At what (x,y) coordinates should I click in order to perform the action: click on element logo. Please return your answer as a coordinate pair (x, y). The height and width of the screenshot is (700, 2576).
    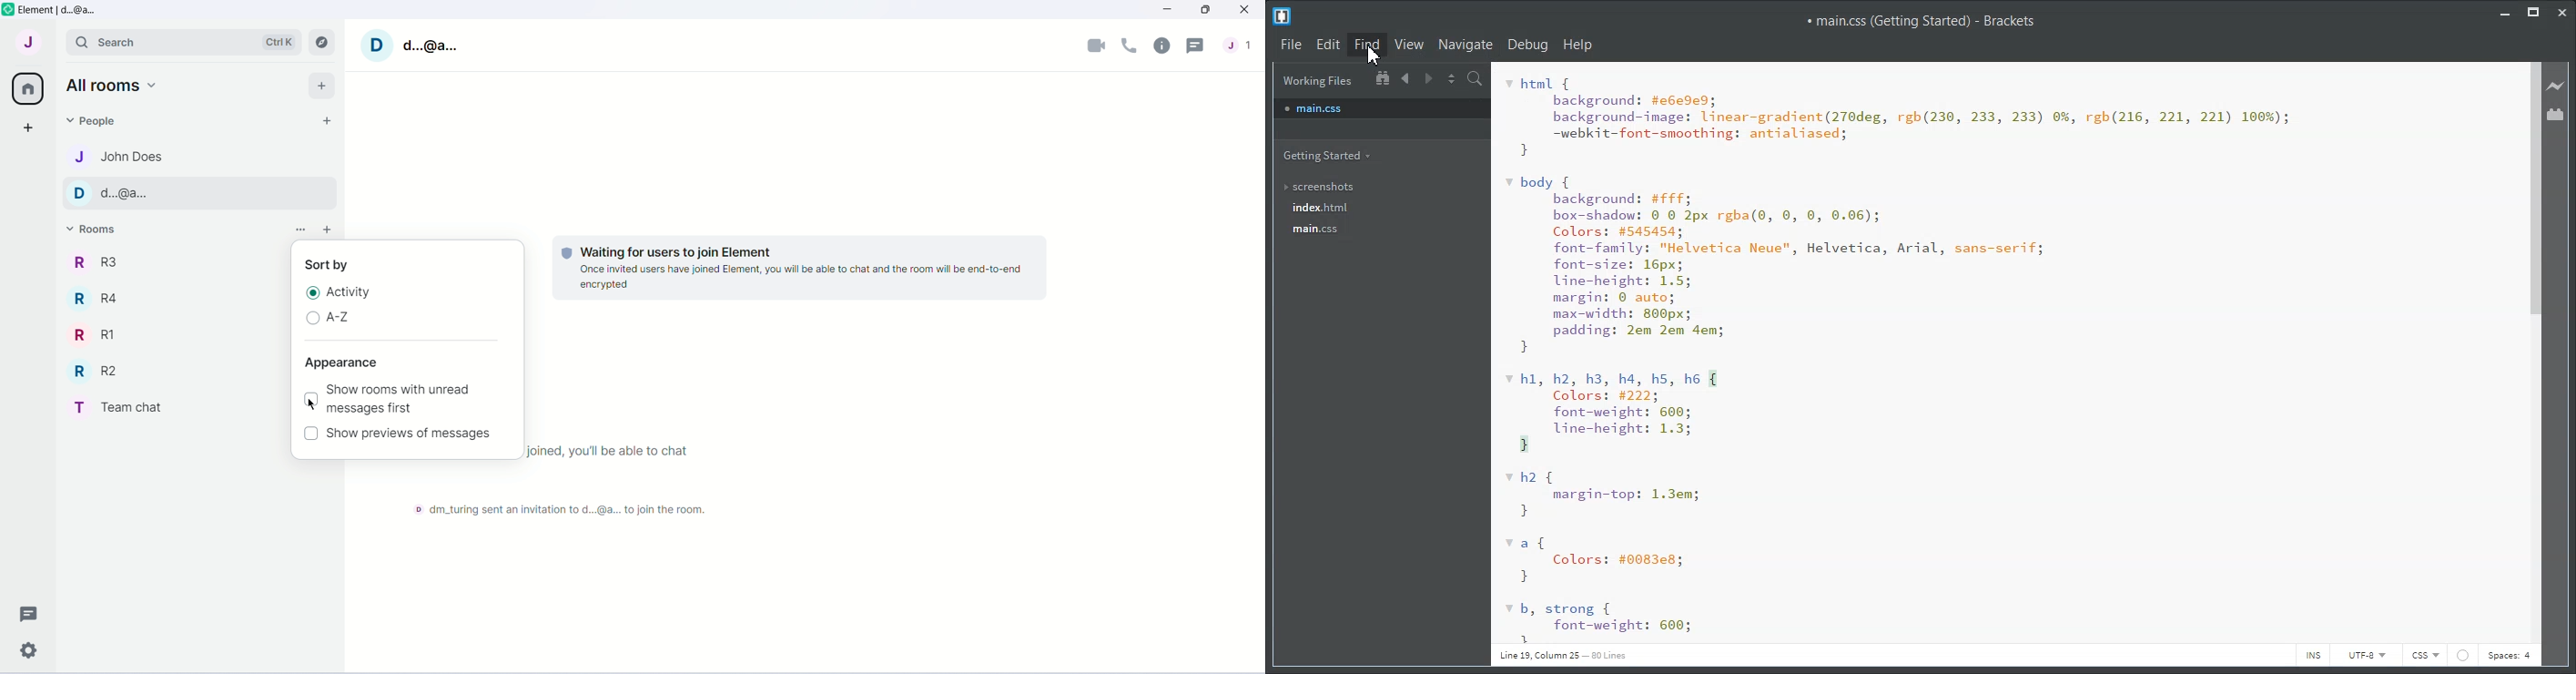
    Looking at the image, I should click on (9, 10).